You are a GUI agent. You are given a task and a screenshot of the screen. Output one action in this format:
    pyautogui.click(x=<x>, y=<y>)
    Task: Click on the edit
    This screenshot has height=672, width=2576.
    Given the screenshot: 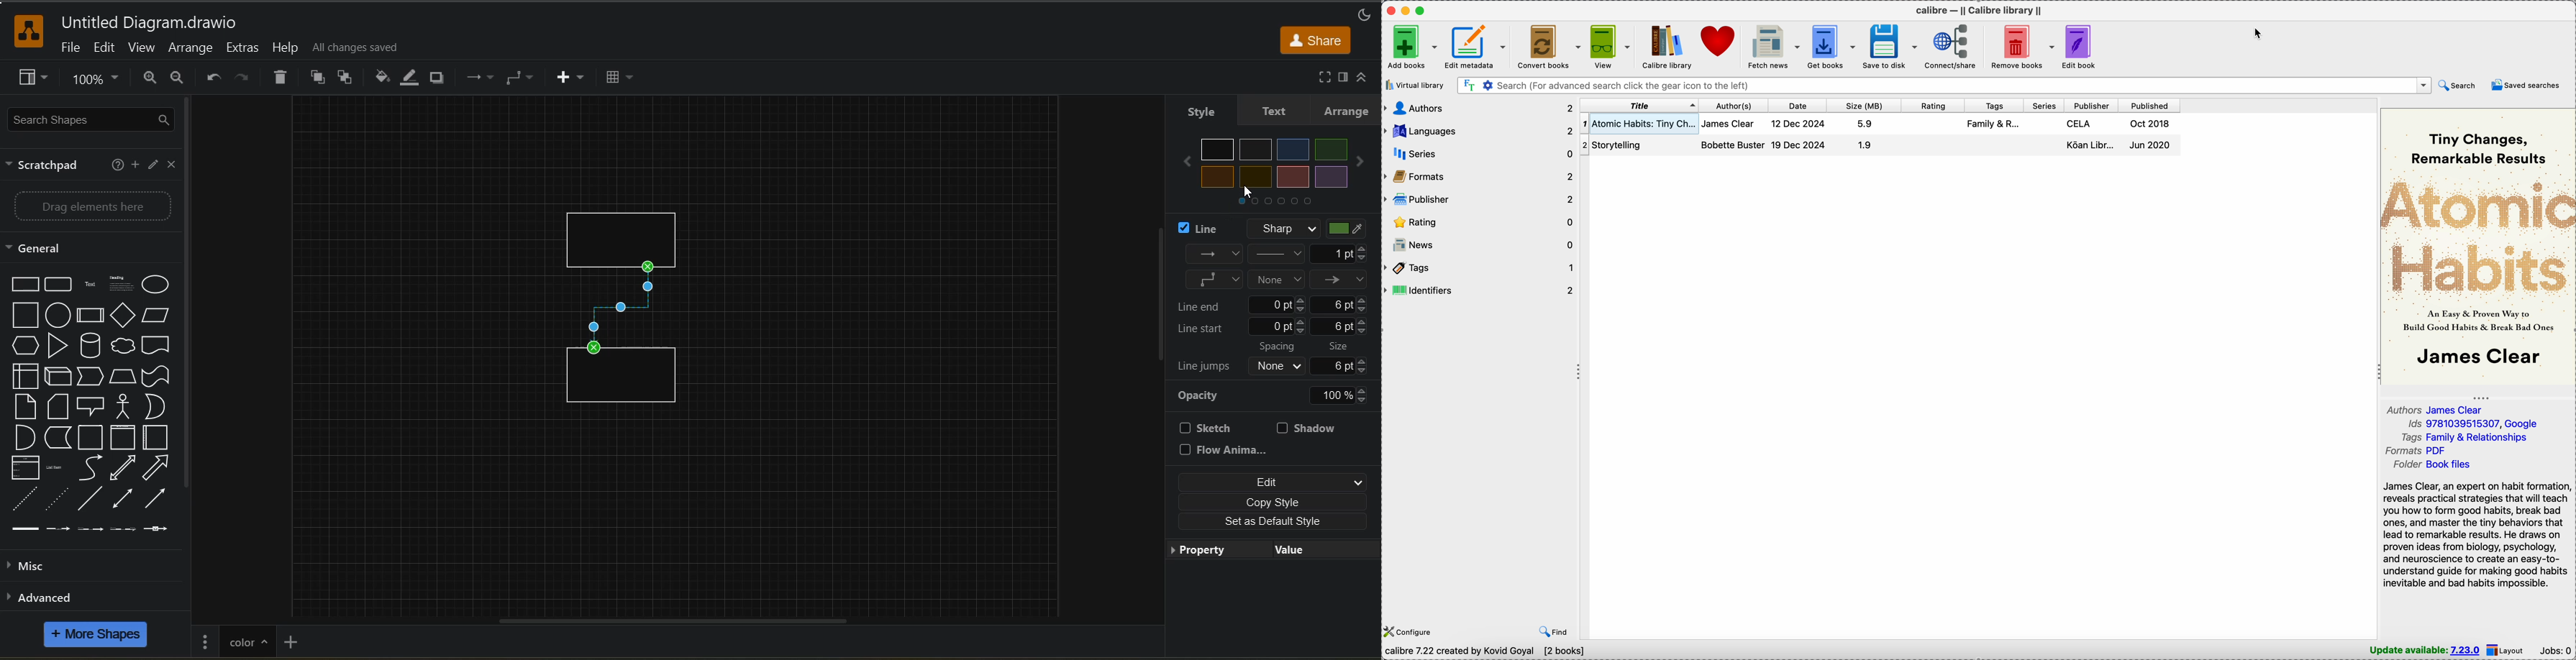 What is the action you would take?
    pyautogui.click(x=1273, y=483)
    